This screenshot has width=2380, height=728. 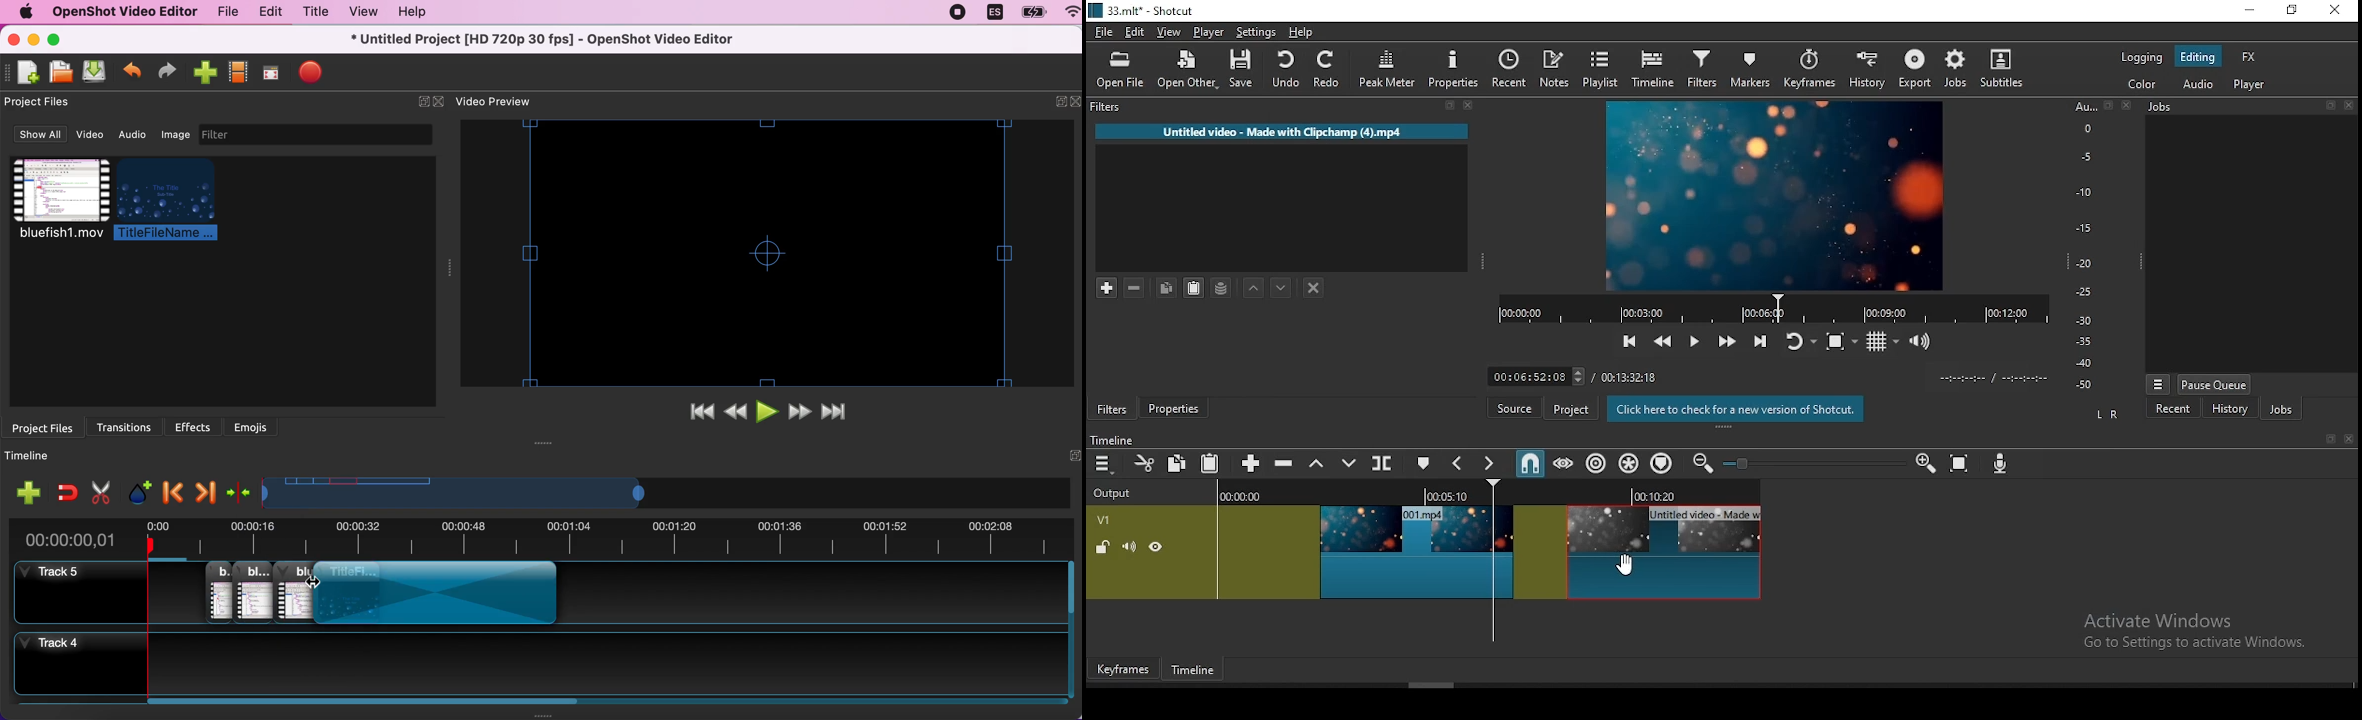 What do you see at coordinates (1492, 463) in the screenshot?
I see `next marker` at bounding box center [1492, 463].